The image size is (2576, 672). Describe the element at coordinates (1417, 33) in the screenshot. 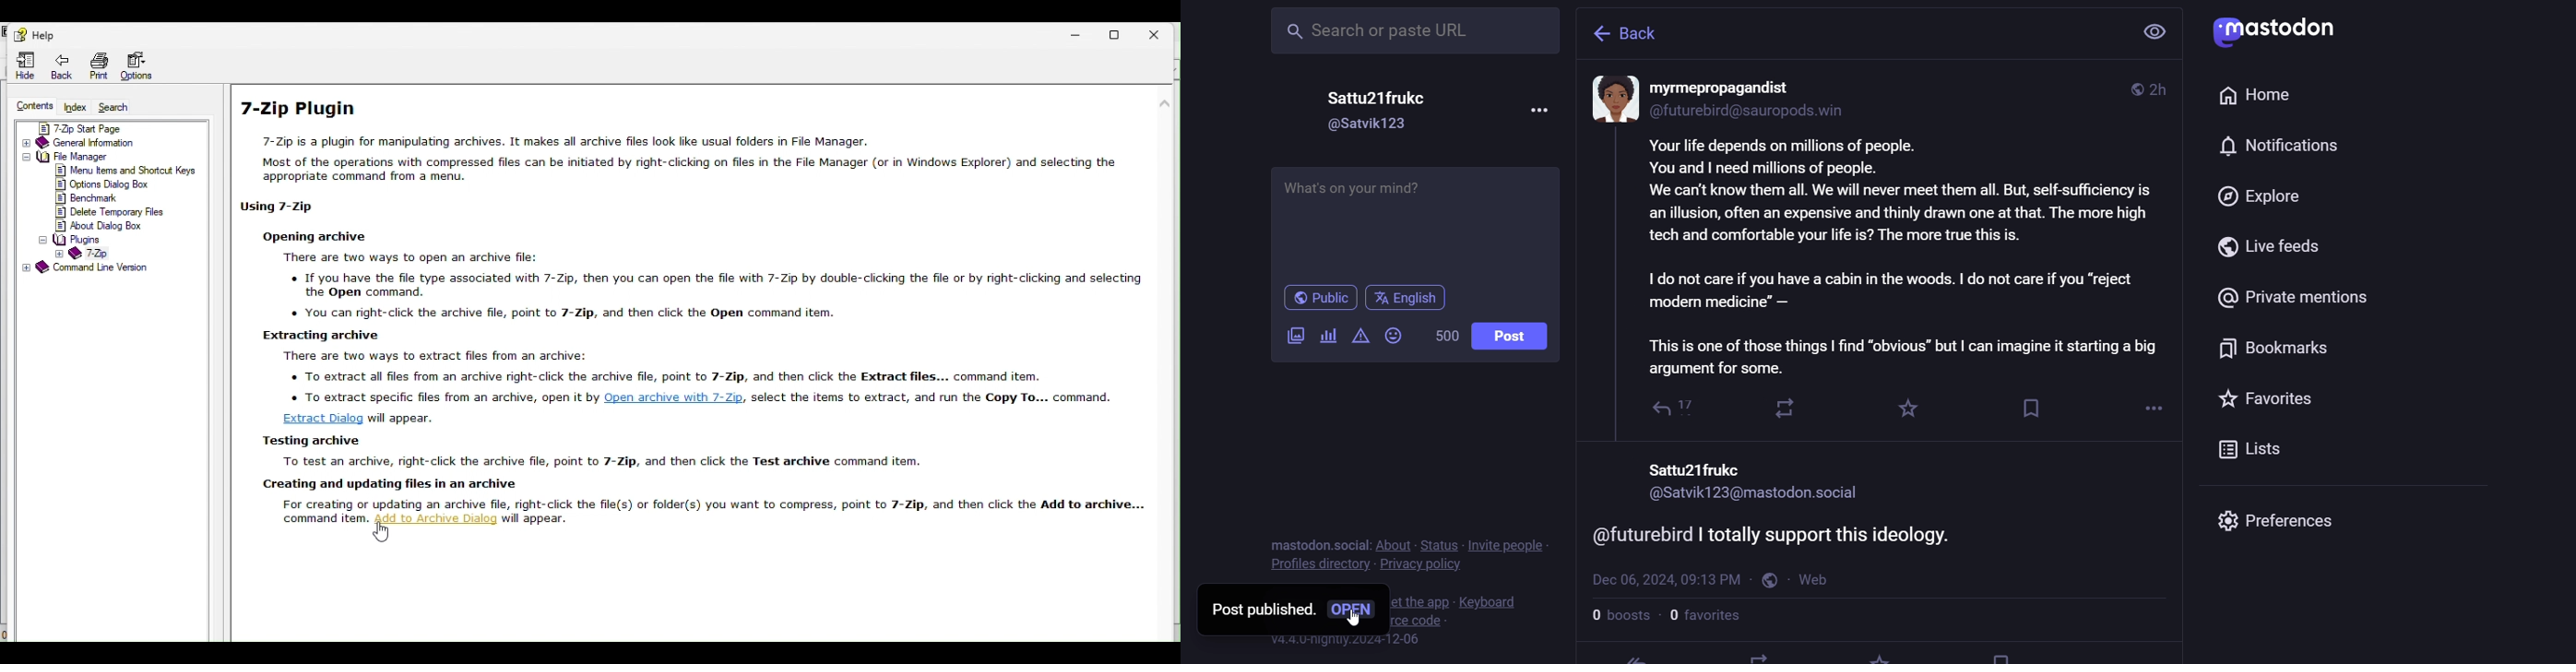

I see `search` at that location.